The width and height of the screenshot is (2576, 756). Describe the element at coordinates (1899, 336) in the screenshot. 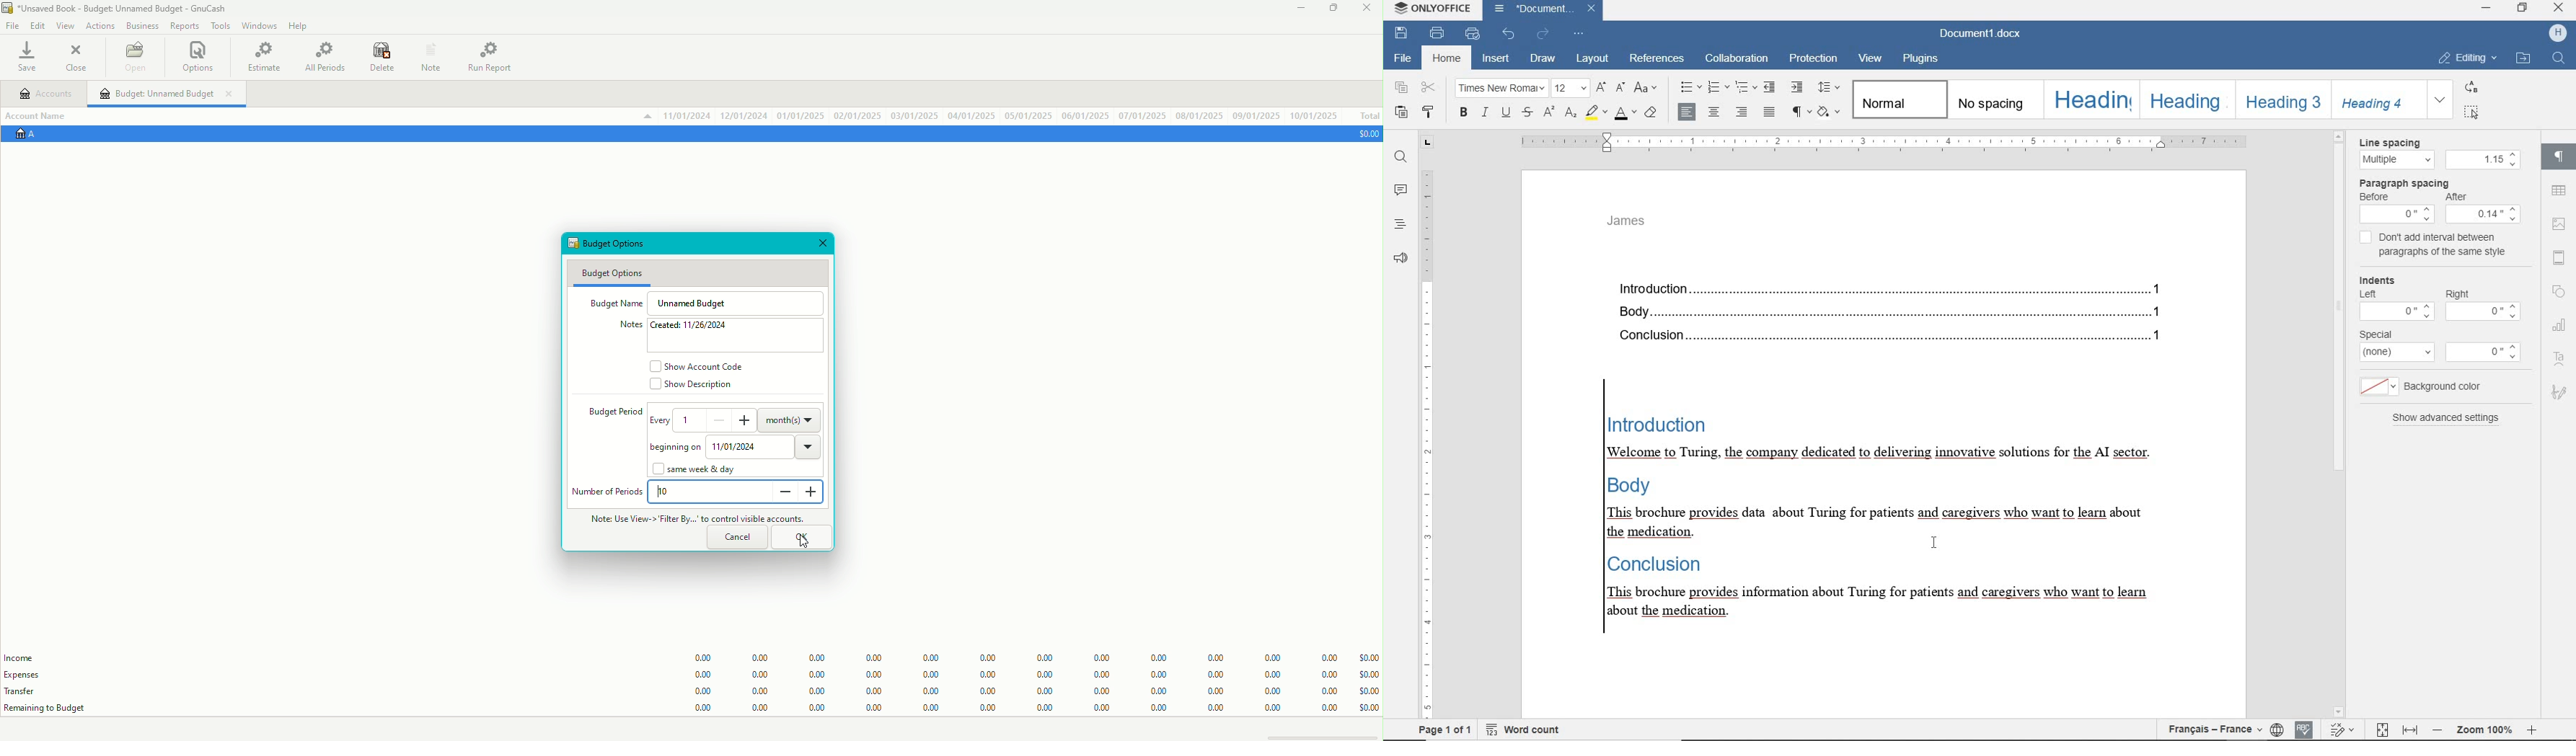

I see `Conclusion` at that location.